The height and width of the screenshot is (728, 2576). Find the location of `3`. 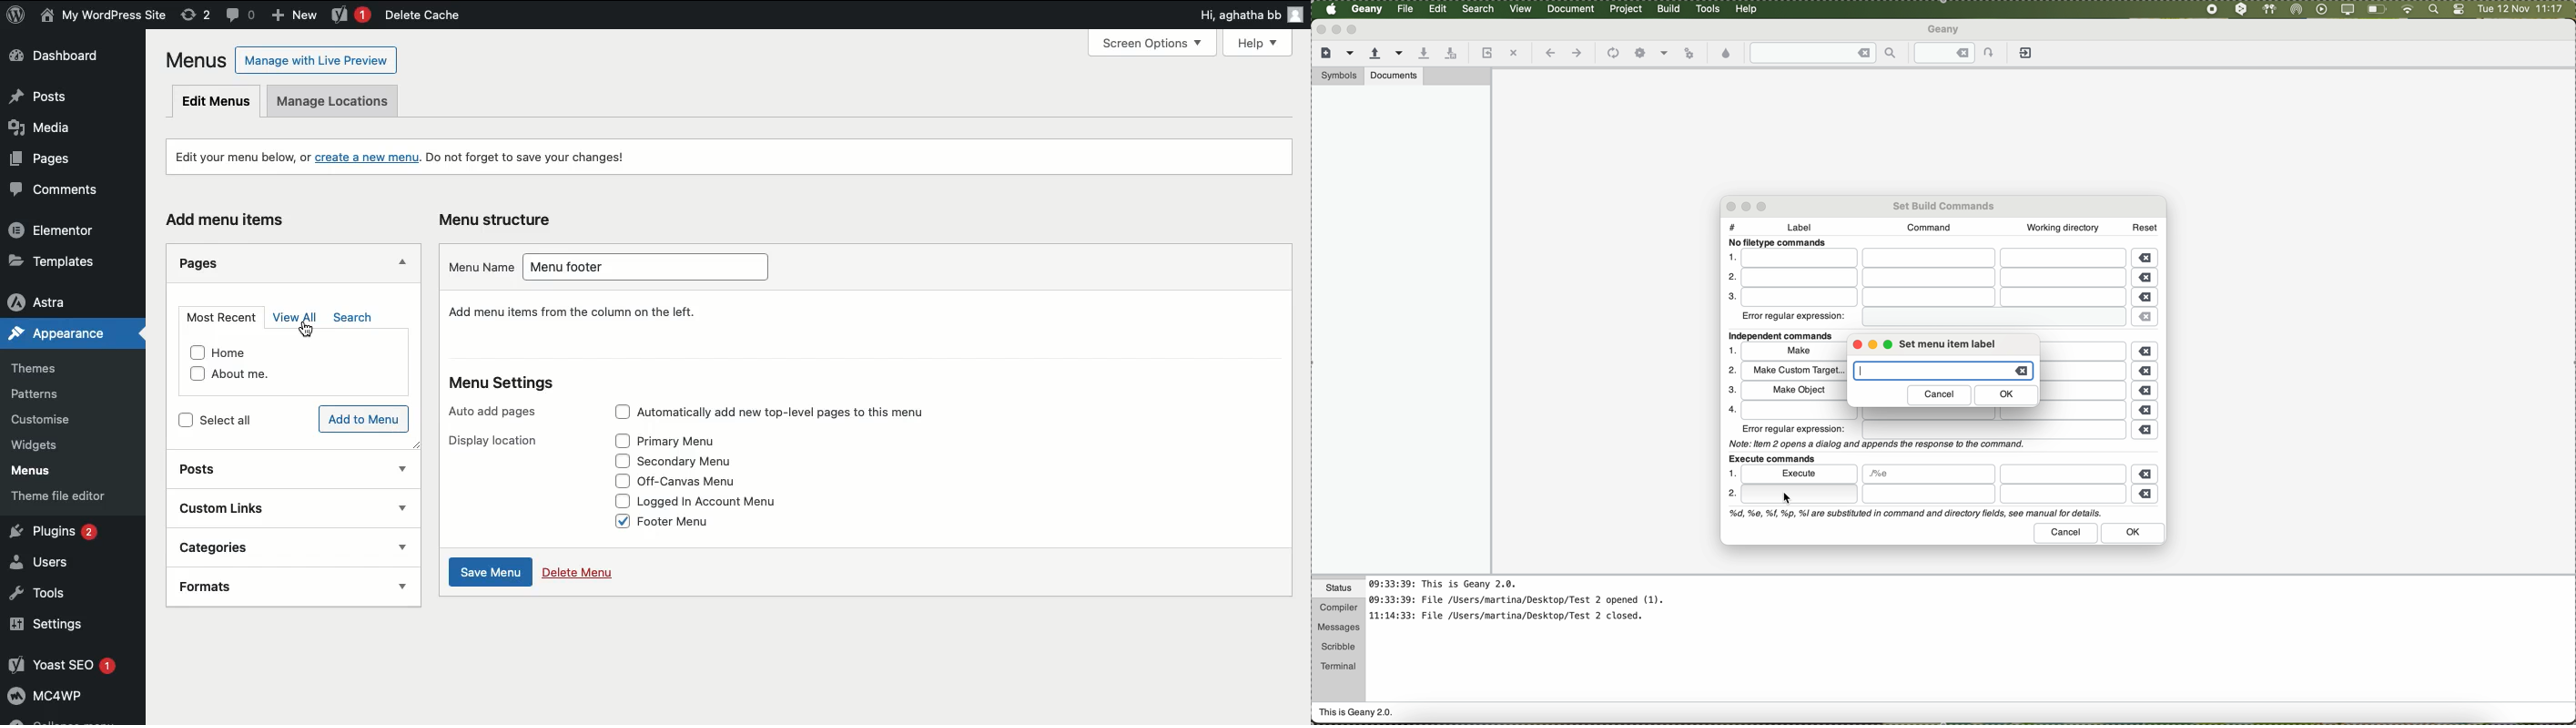

3 is located at coordinates (1730, 298).